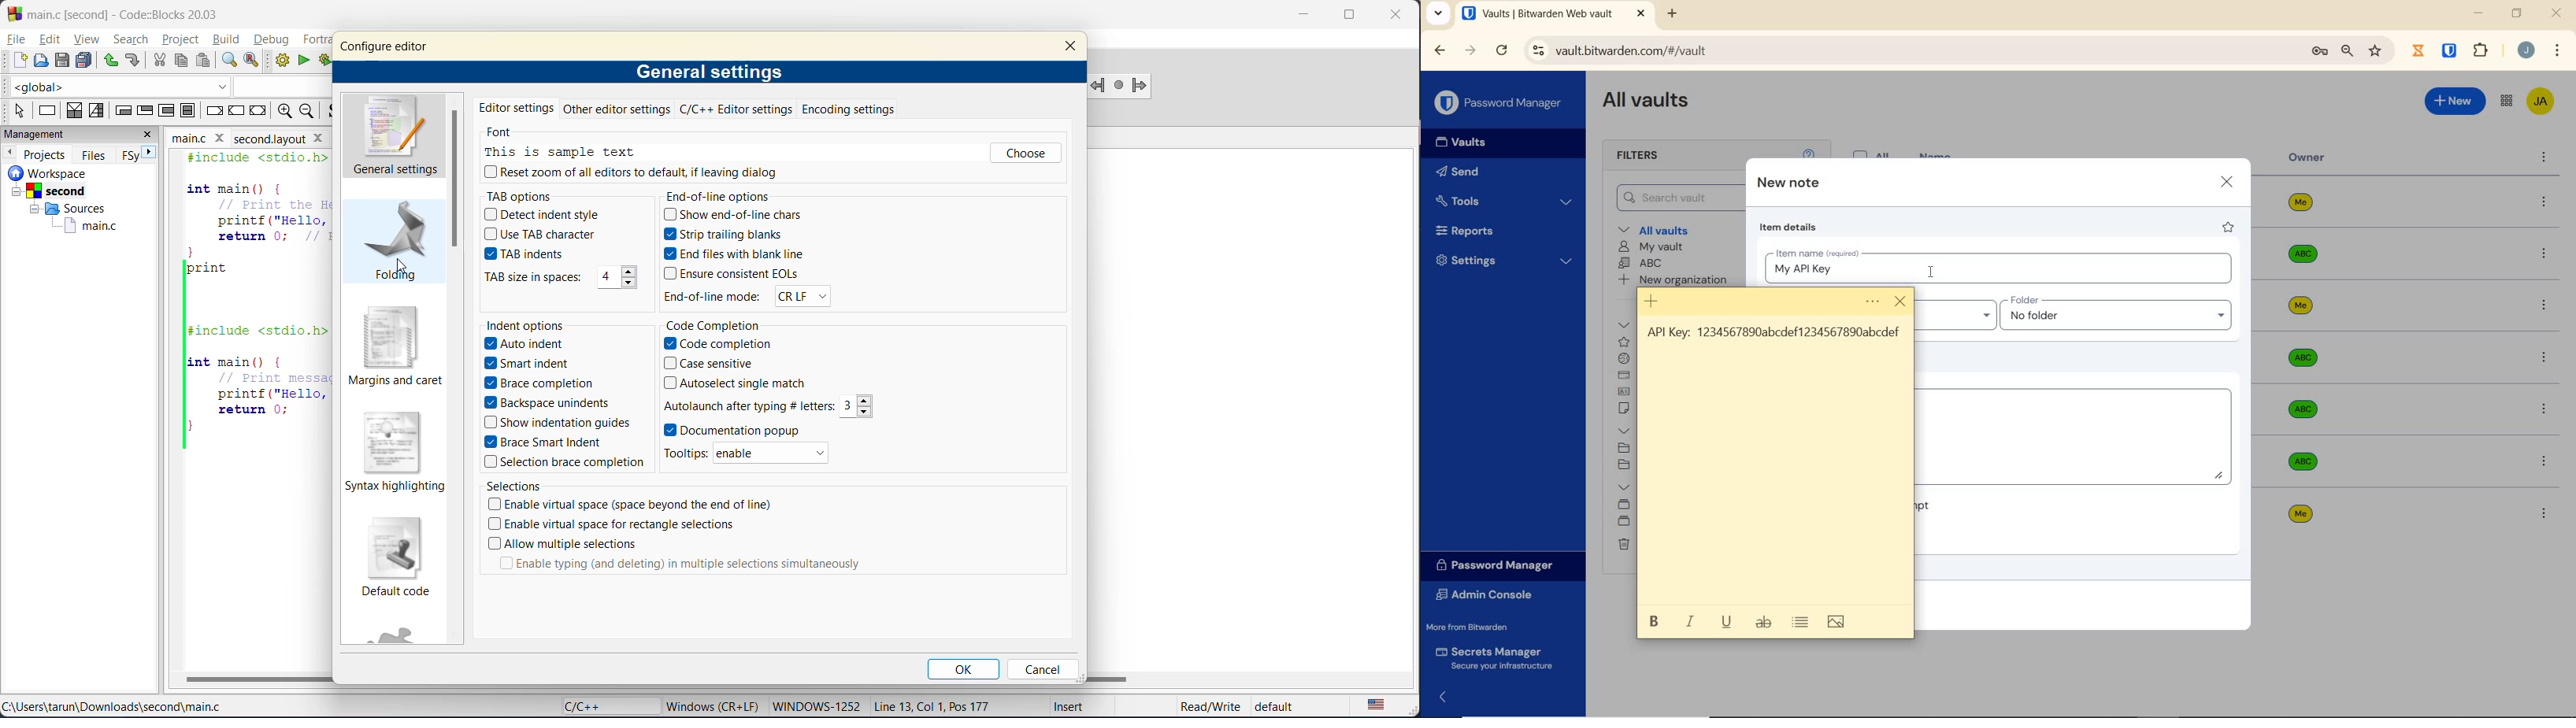 Image resolution: width=2576 pixels, height=728 pixels. Describe the element at coordinates (1816, 251) in the screenshot. I see `Item name (required)` at that location.